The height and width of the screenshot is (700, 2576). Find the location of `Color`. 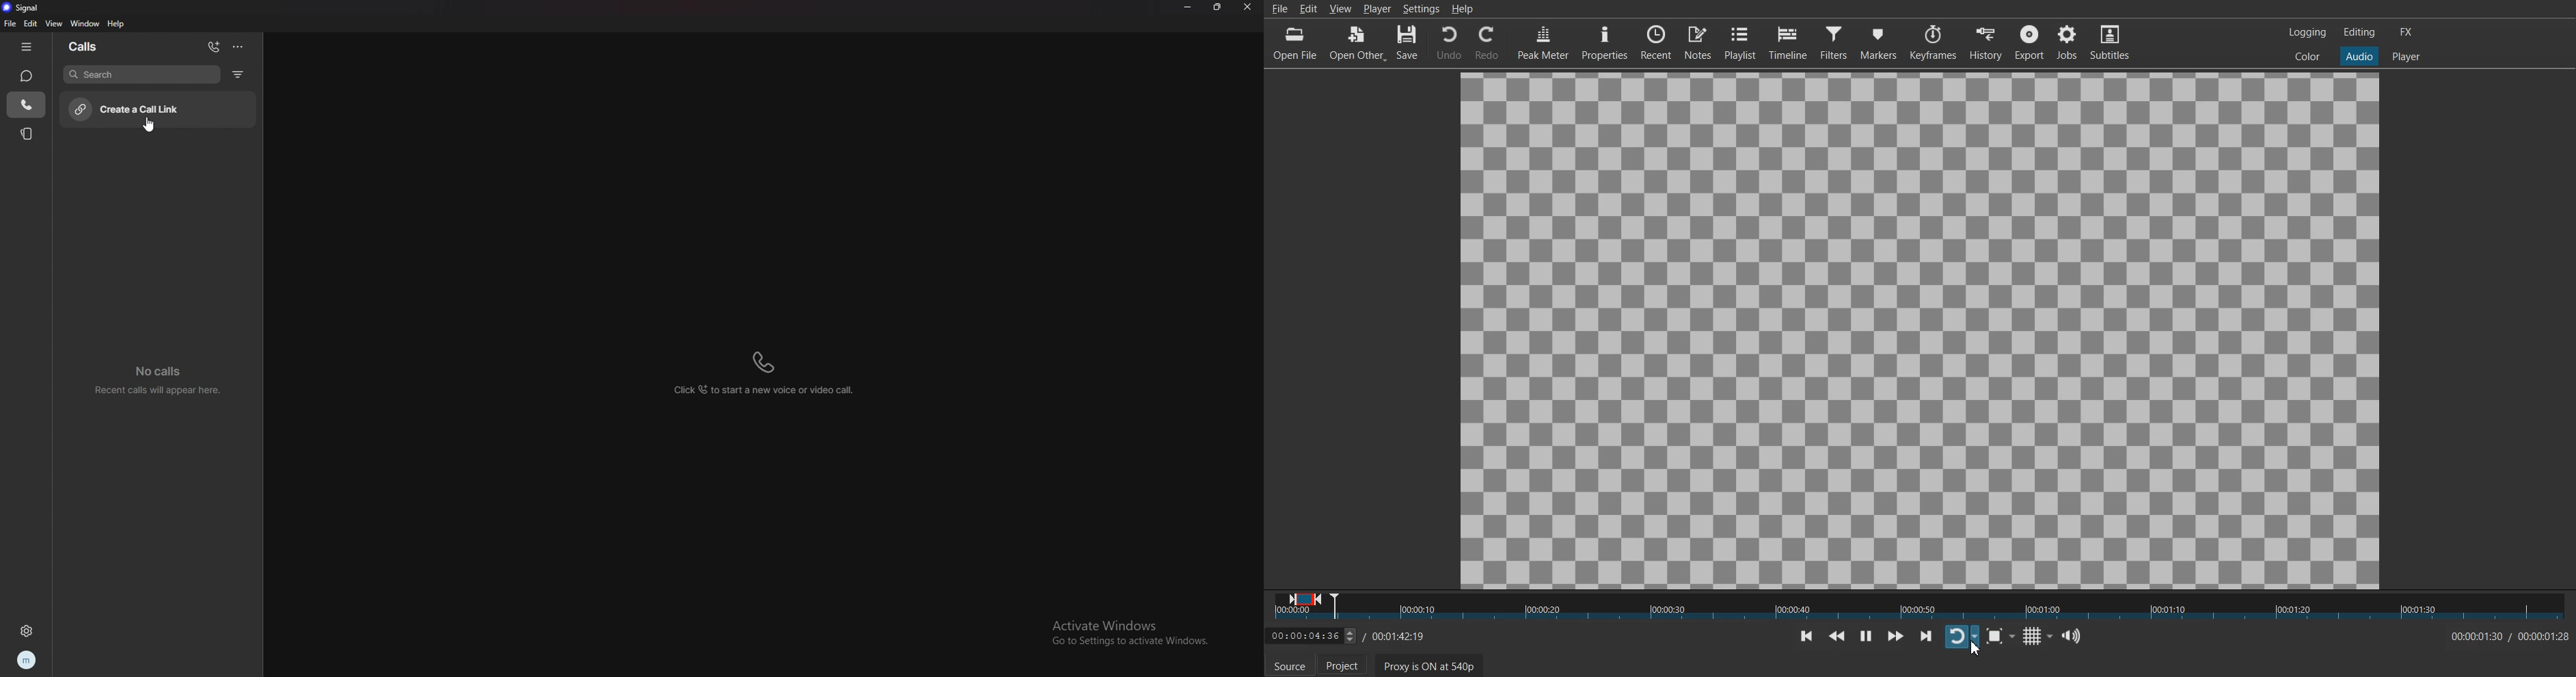

Color is located at coordinates (2308, 57).